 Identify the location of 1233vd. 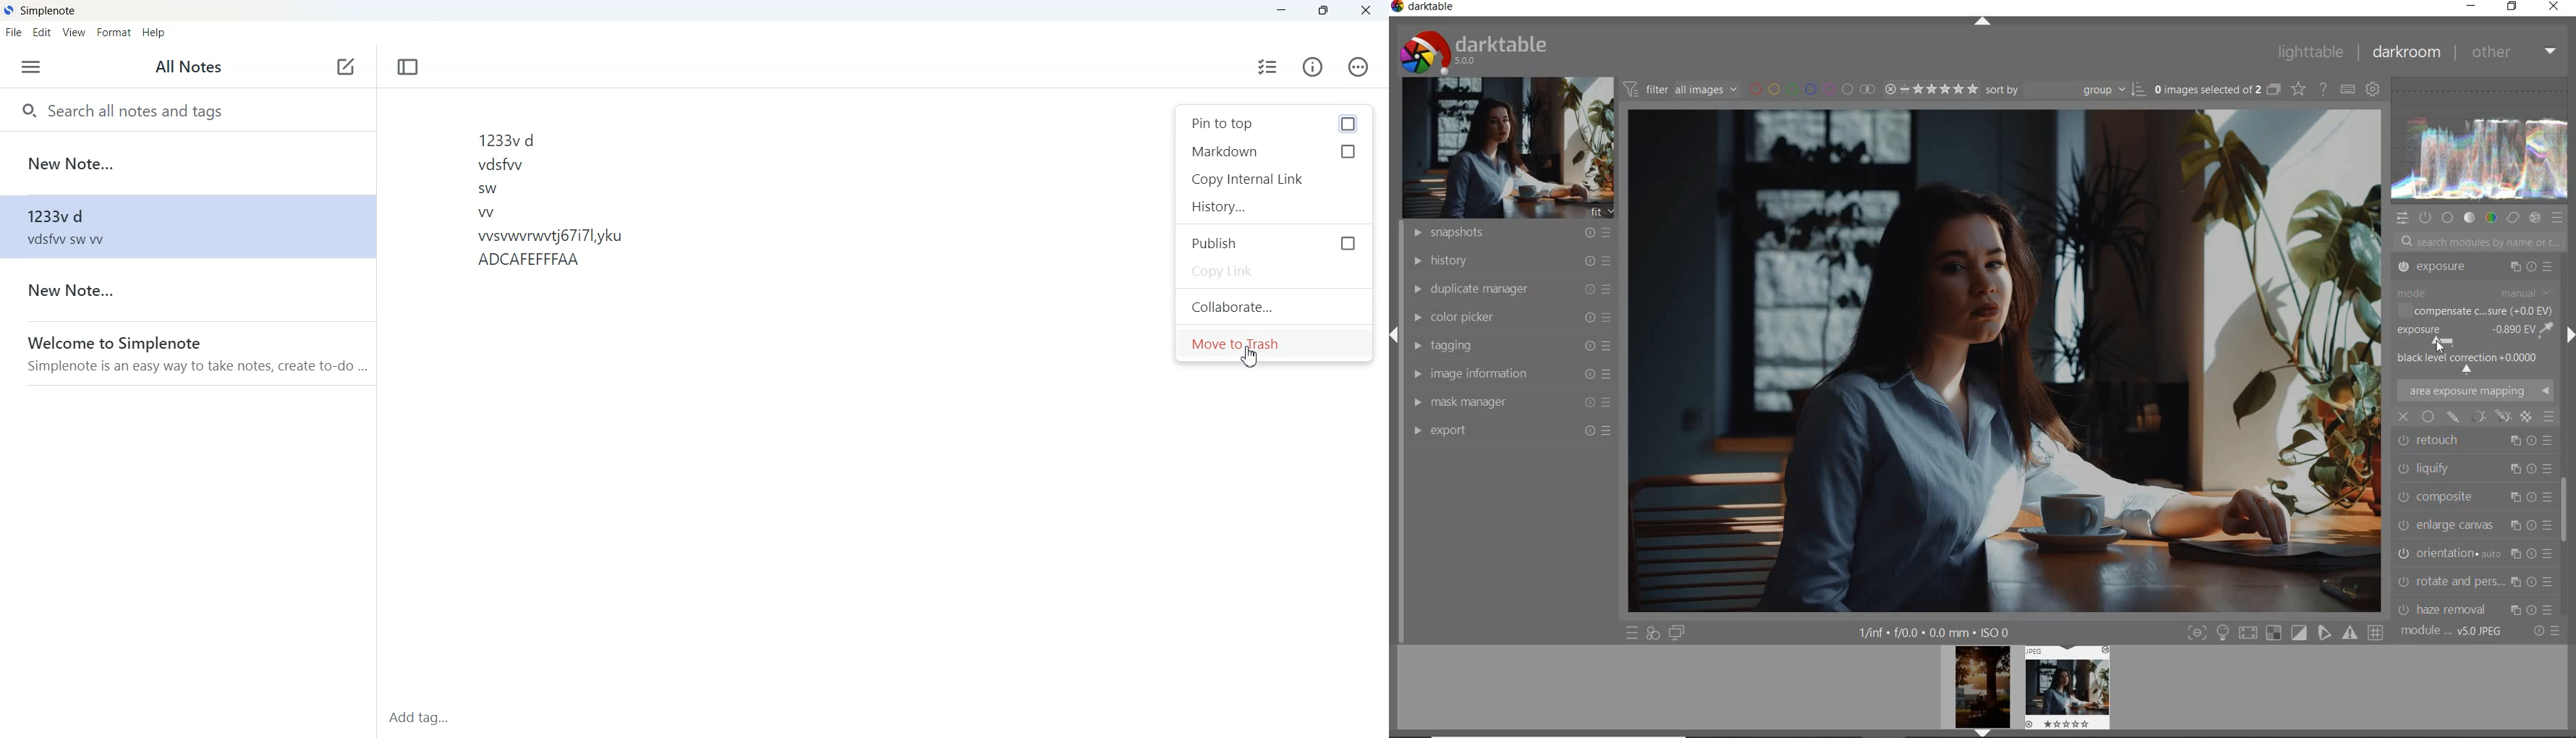
(187, 226).